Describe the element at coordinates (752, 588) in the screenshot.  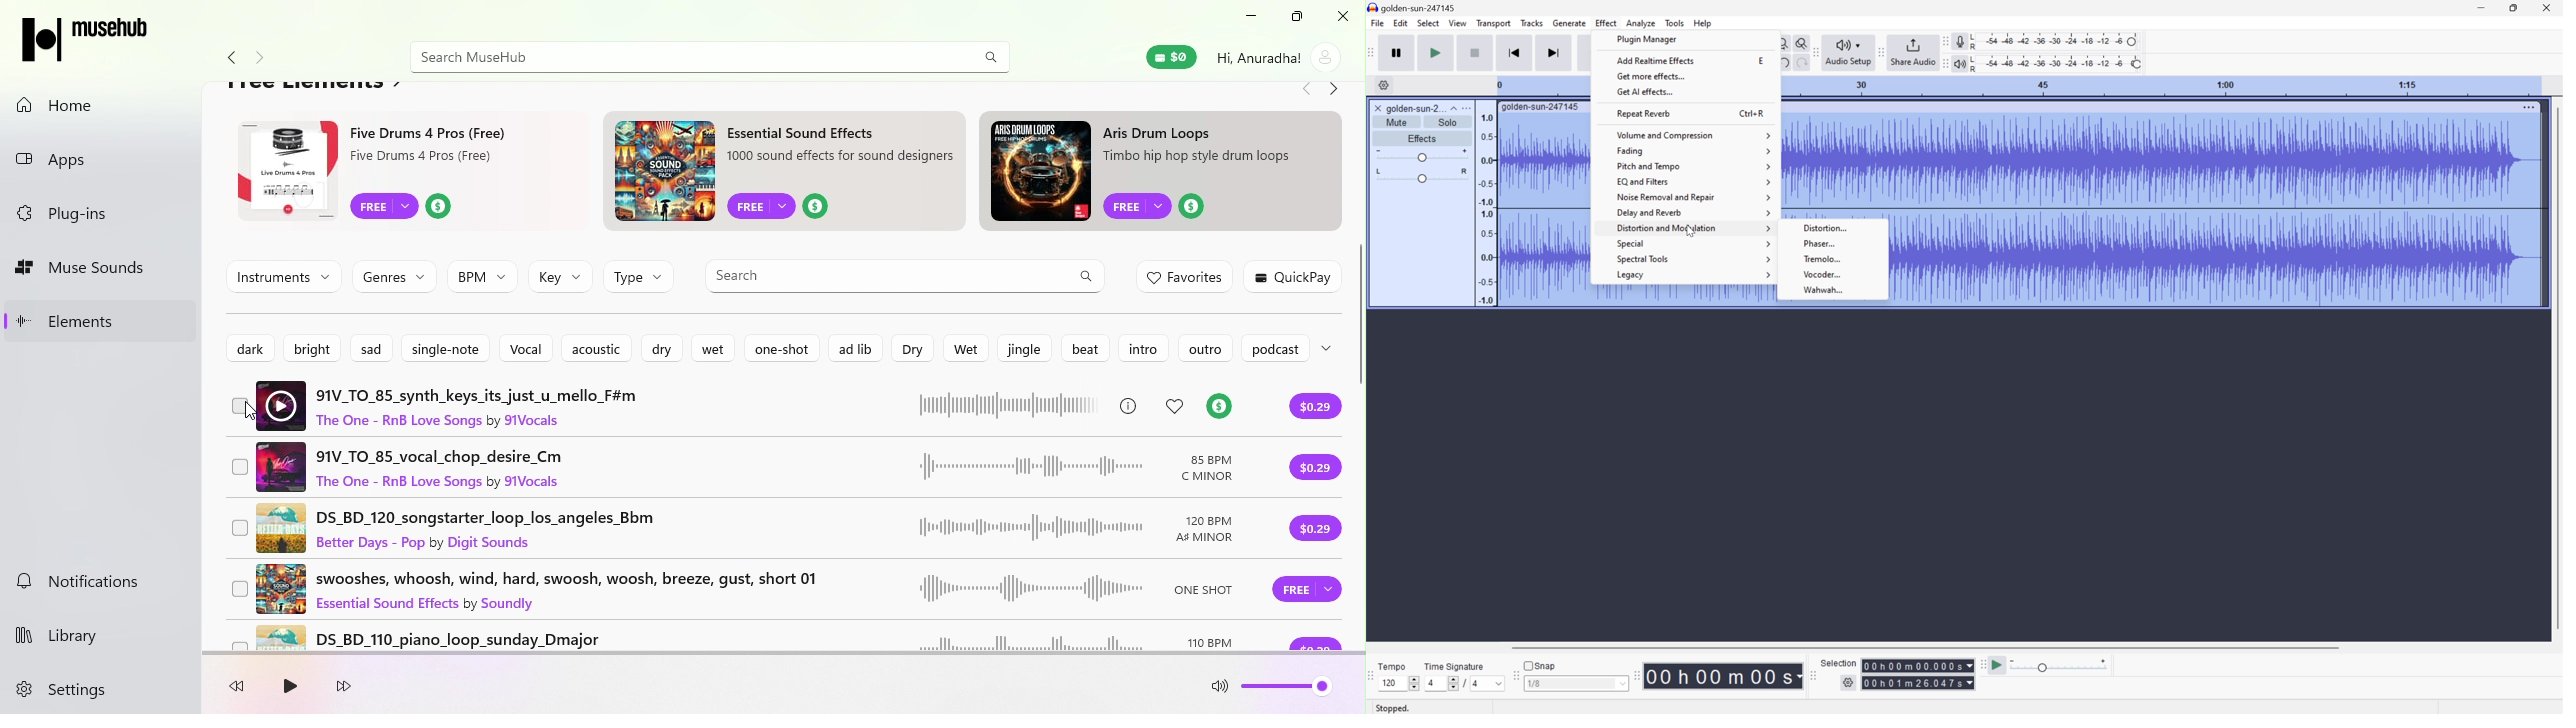
I see `swooshers, whoosh, wind, hard, swoosh, woosh, breeze, gust, short 01` at that location.